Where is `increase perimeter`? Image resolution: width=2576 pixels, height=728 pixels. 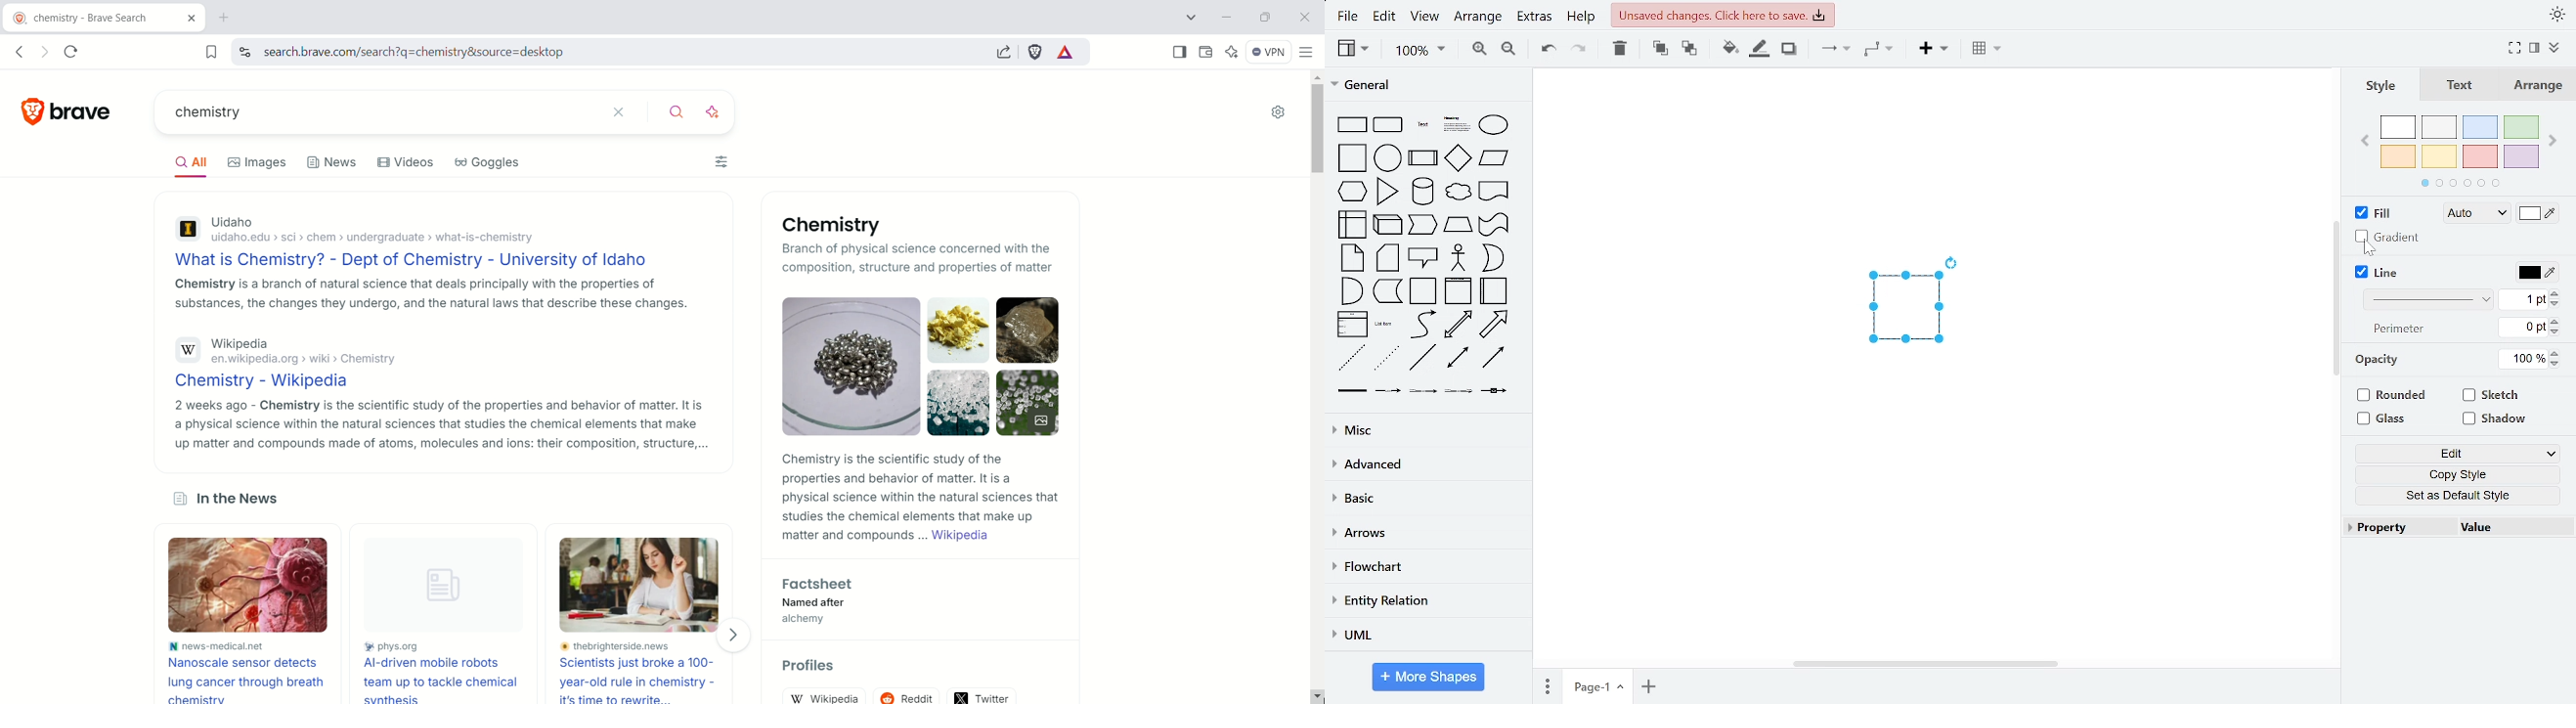
increase perimeter is located at coordinates (2555, 293).